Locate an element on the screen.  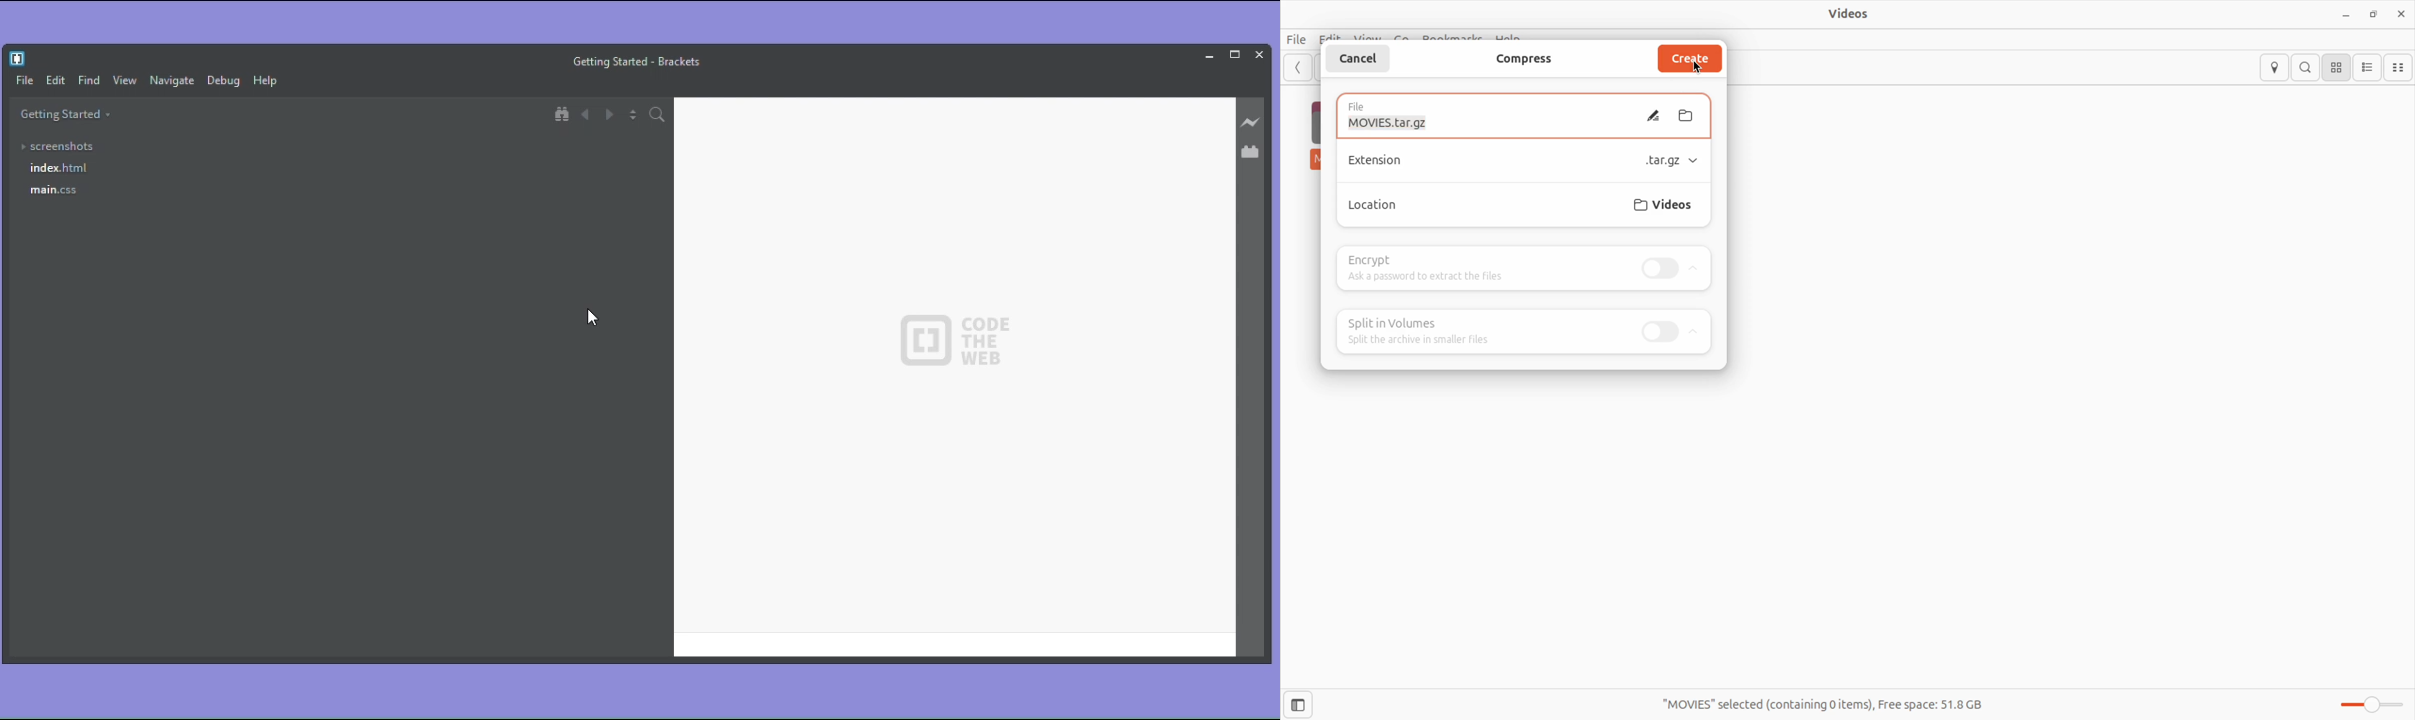
cancel is located at coordinates (1359, 59).